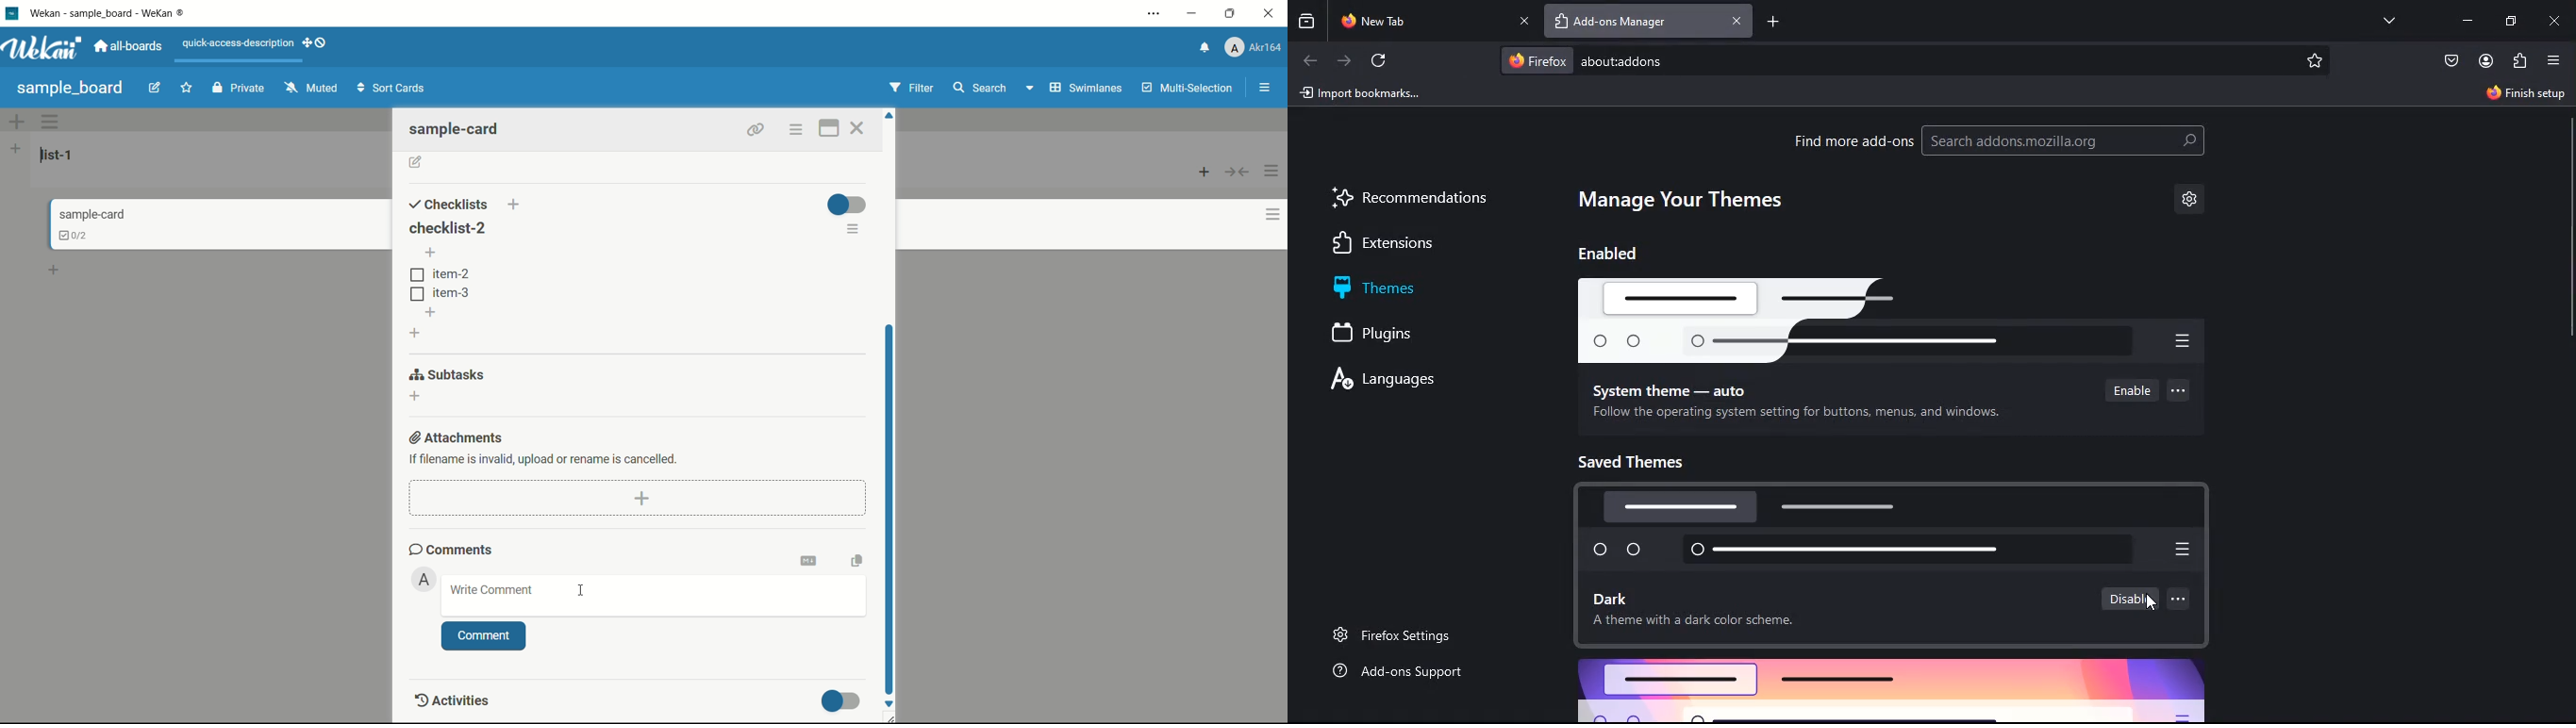 The width and height of the screenshot is (2576, 728). Describe the element at coordinates (59, 155) in the screenshot. I see `list name` at that location.